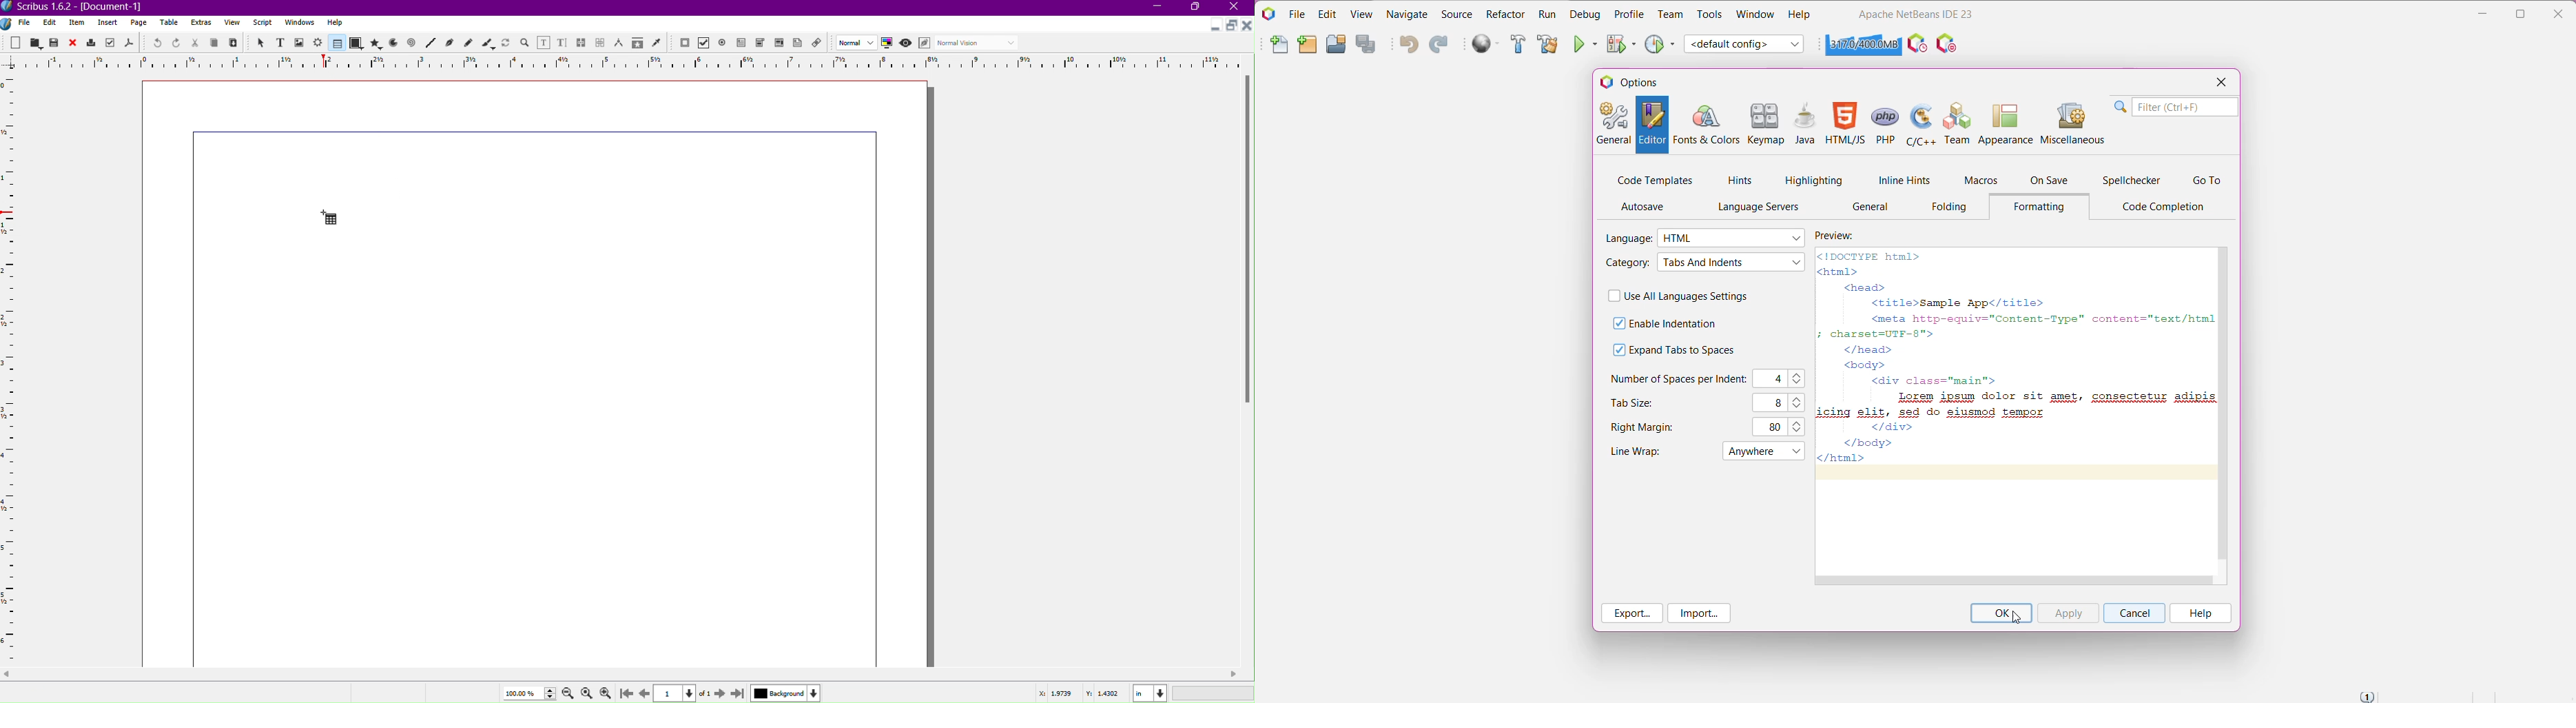 The height and width of the screenshot is (728, 2576). Describe the element at coordinates (800, 45) in the screenshot. I see `PDF Text Annotation` at that location.